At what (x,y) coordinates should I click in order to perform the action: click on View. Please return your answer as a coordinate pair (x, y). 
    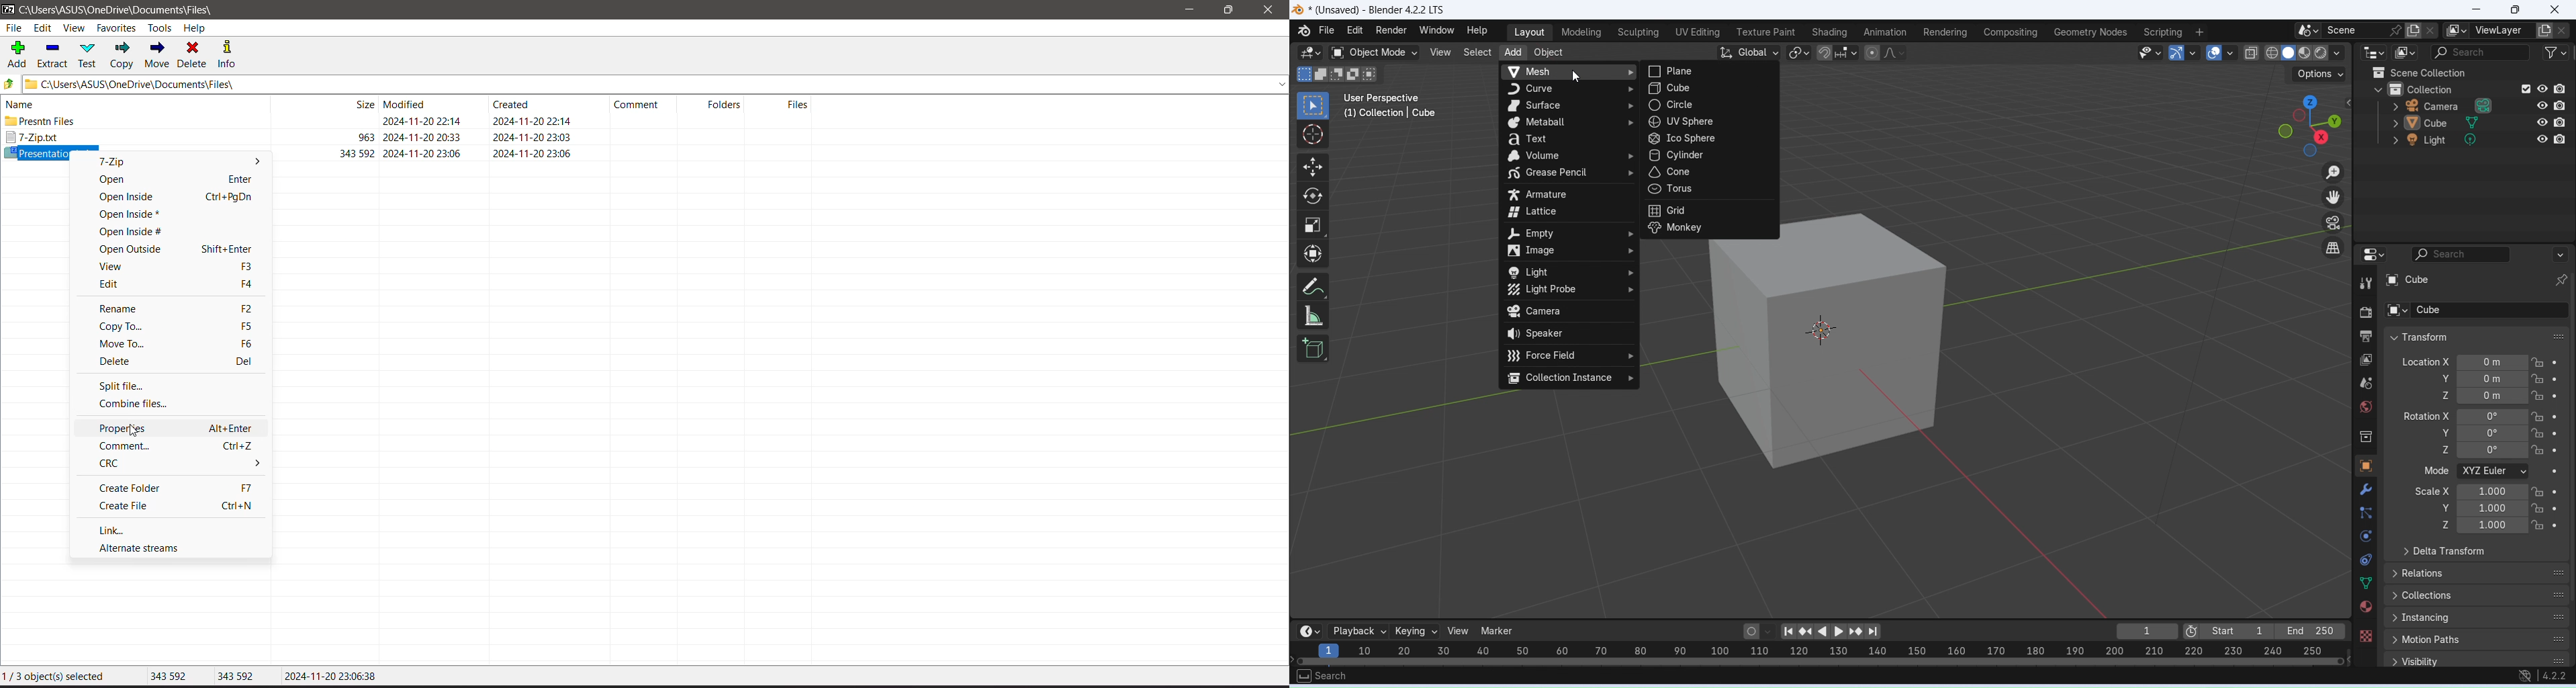
    Looking at the image, I should click on (169, 266).